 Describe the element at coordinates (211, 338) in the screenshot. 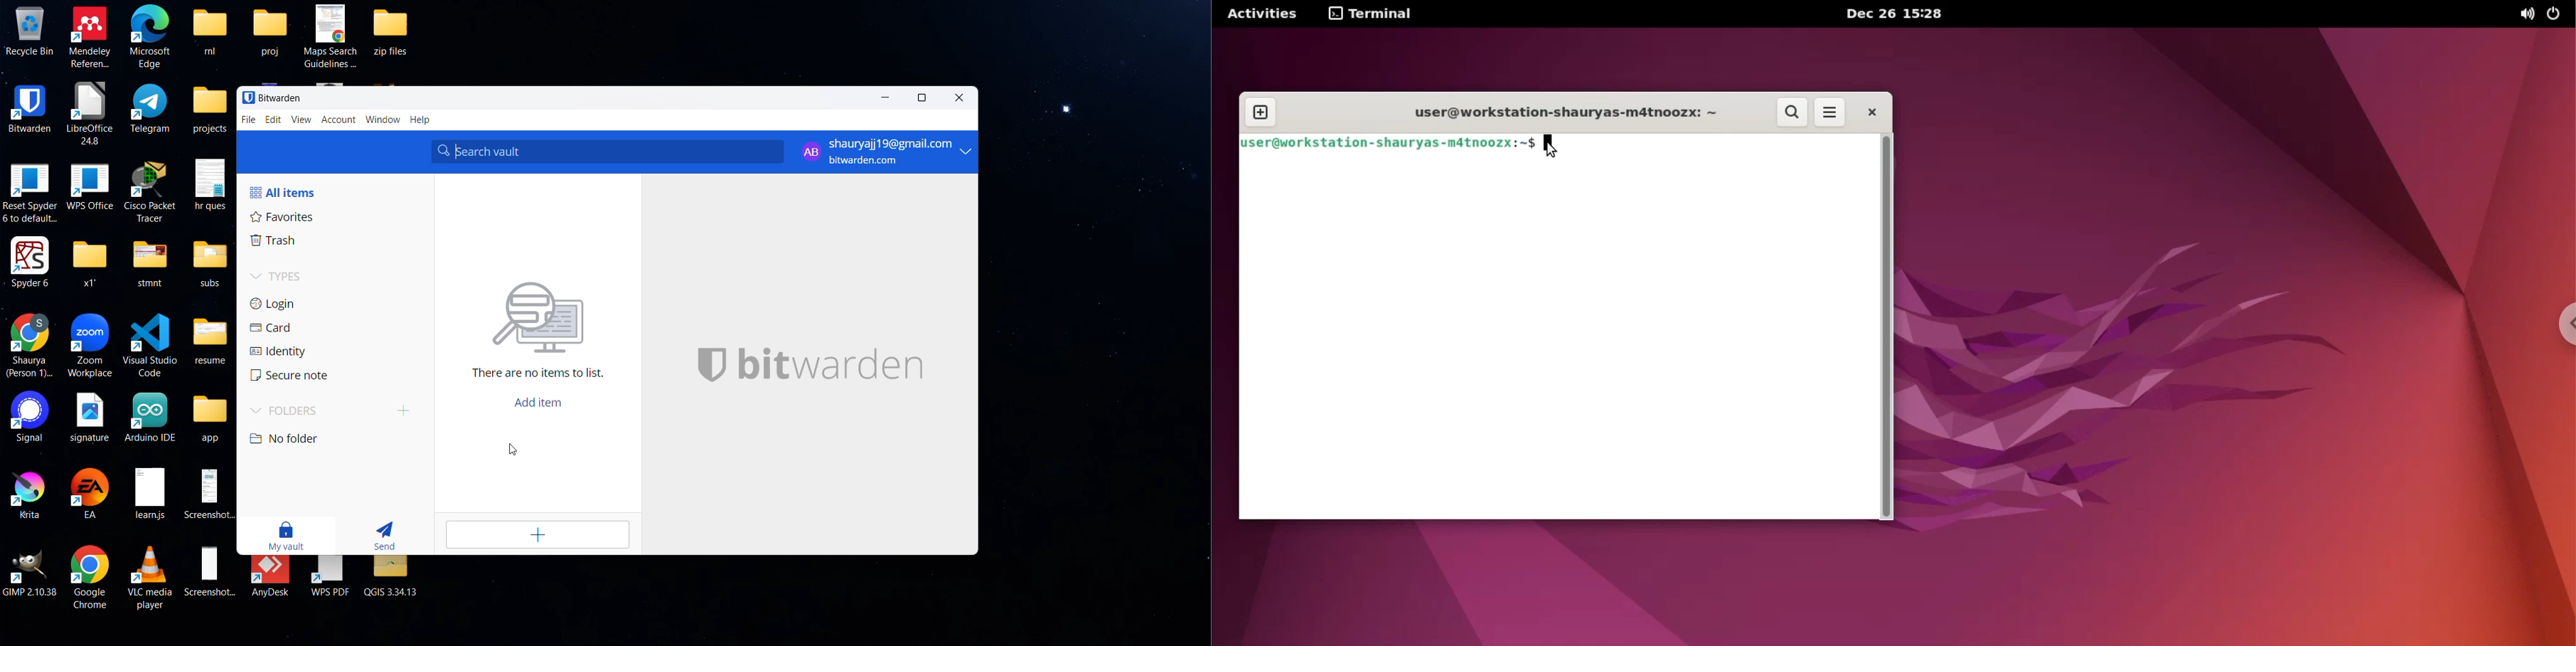

I see `resume` at that location.